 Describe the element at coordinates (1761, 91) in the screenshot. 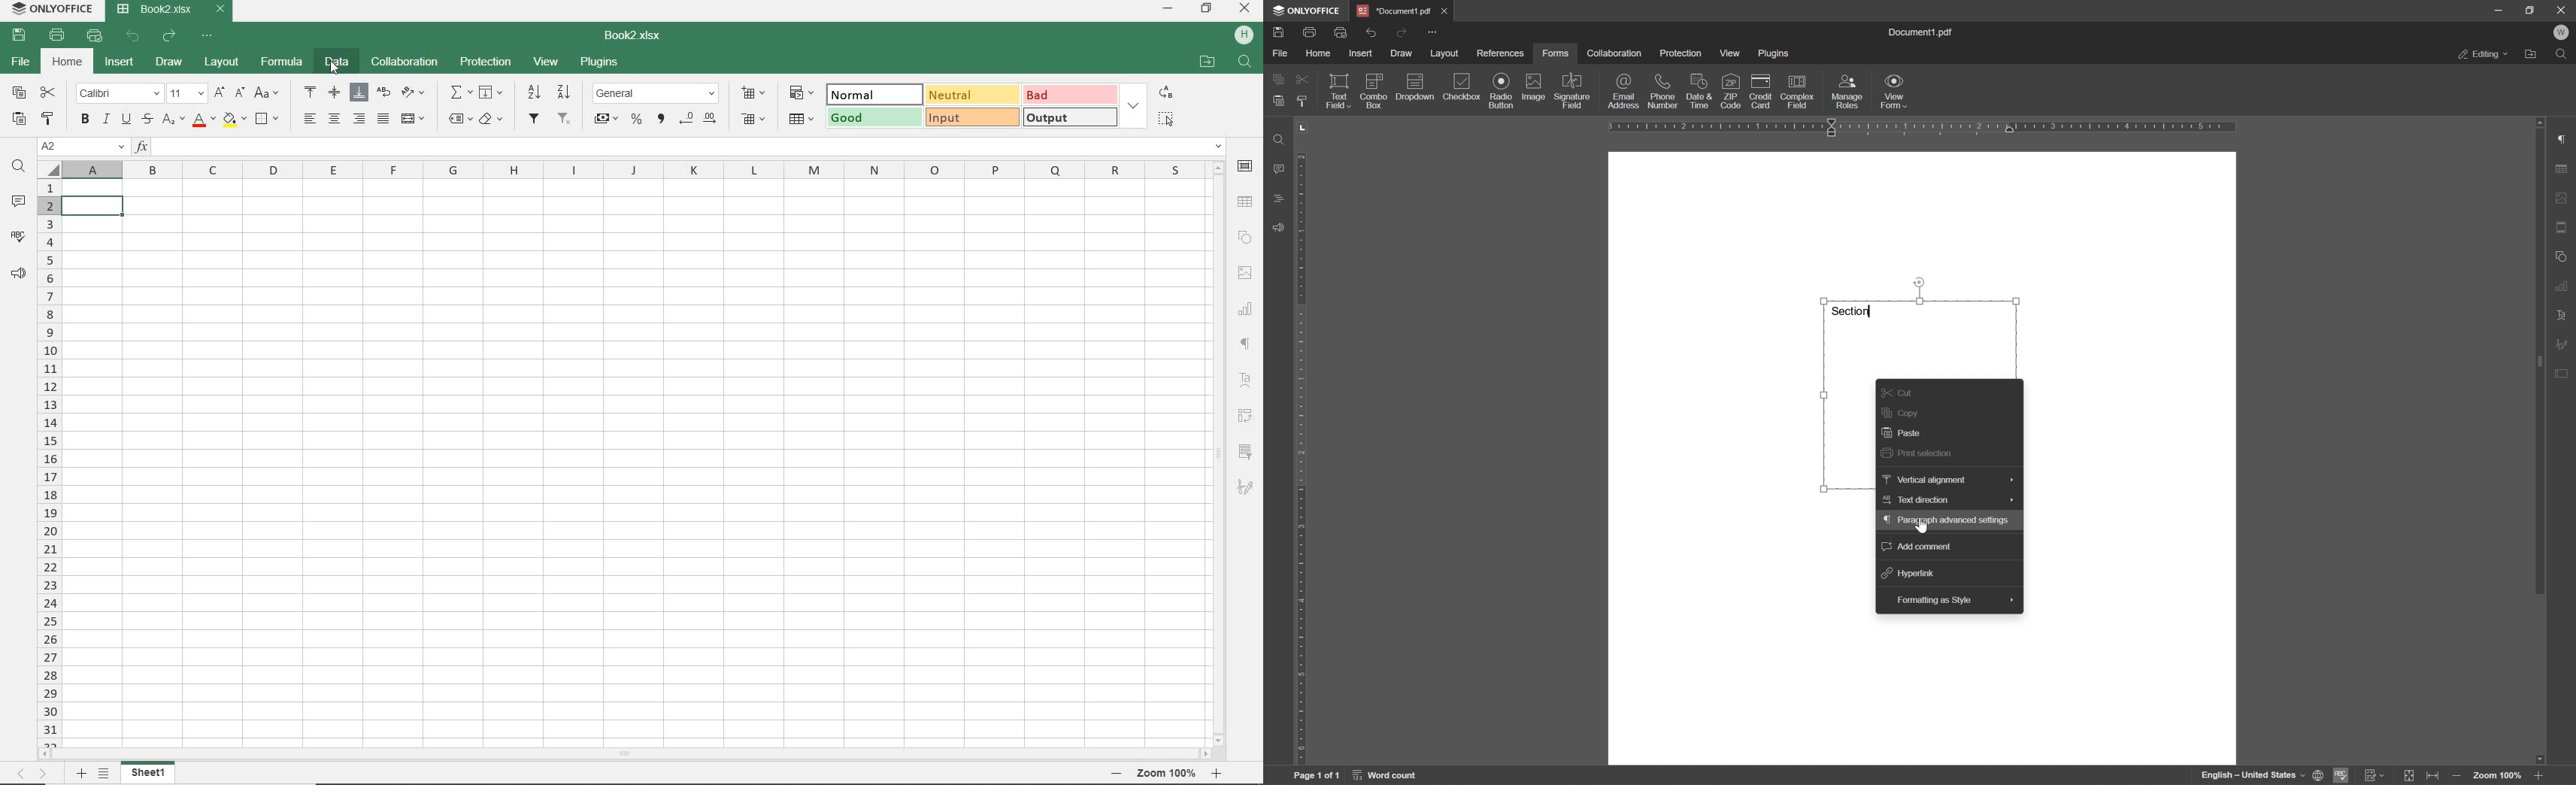

I see `credit card` at that location.